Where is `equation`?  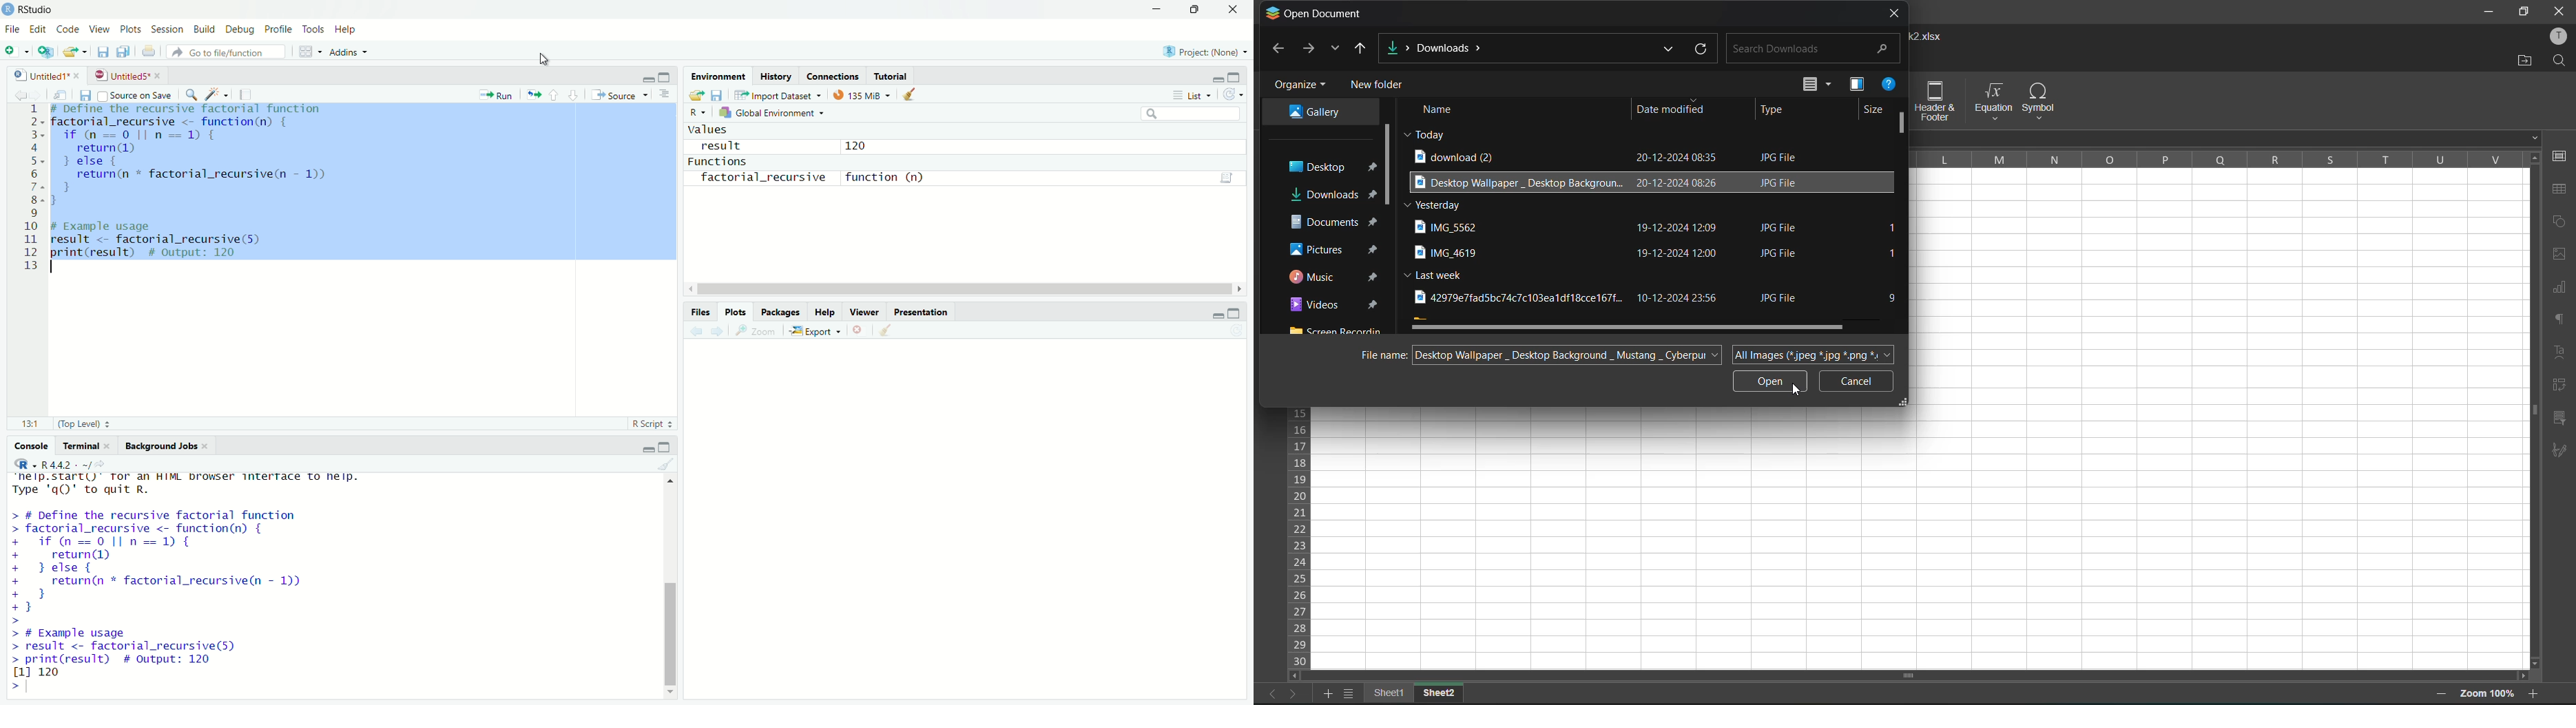 equation is located at coordinates (1992, 101).